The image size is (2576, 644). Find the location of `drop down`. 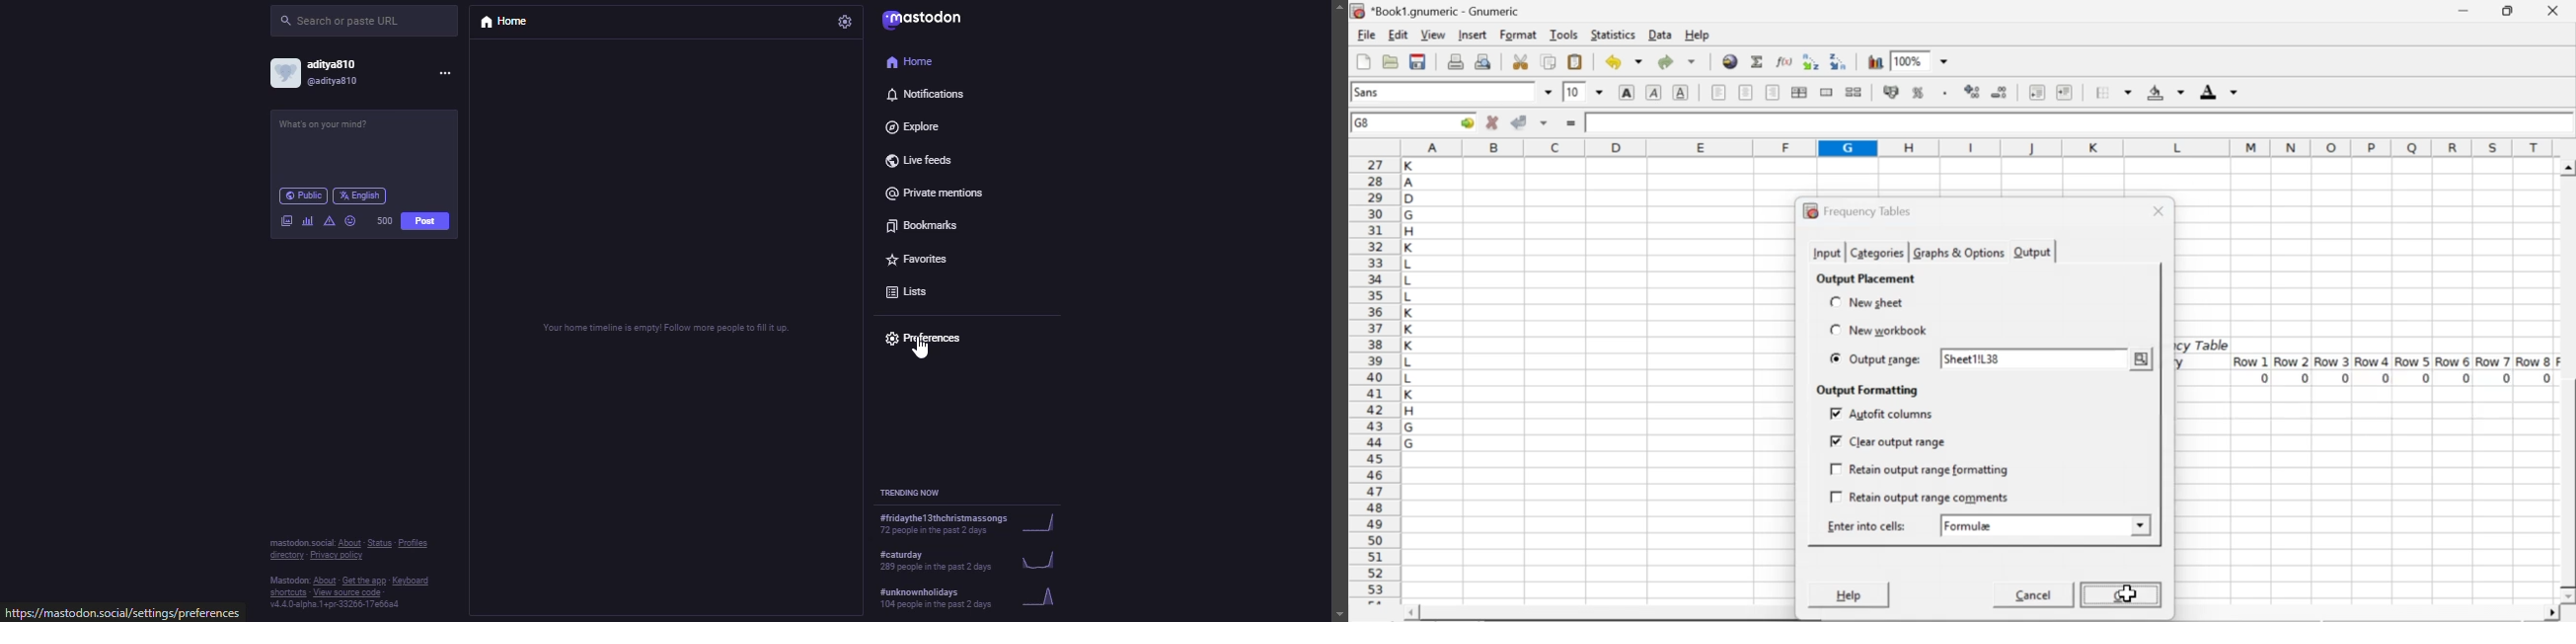

drop down is located at coordinates (1550, 92).